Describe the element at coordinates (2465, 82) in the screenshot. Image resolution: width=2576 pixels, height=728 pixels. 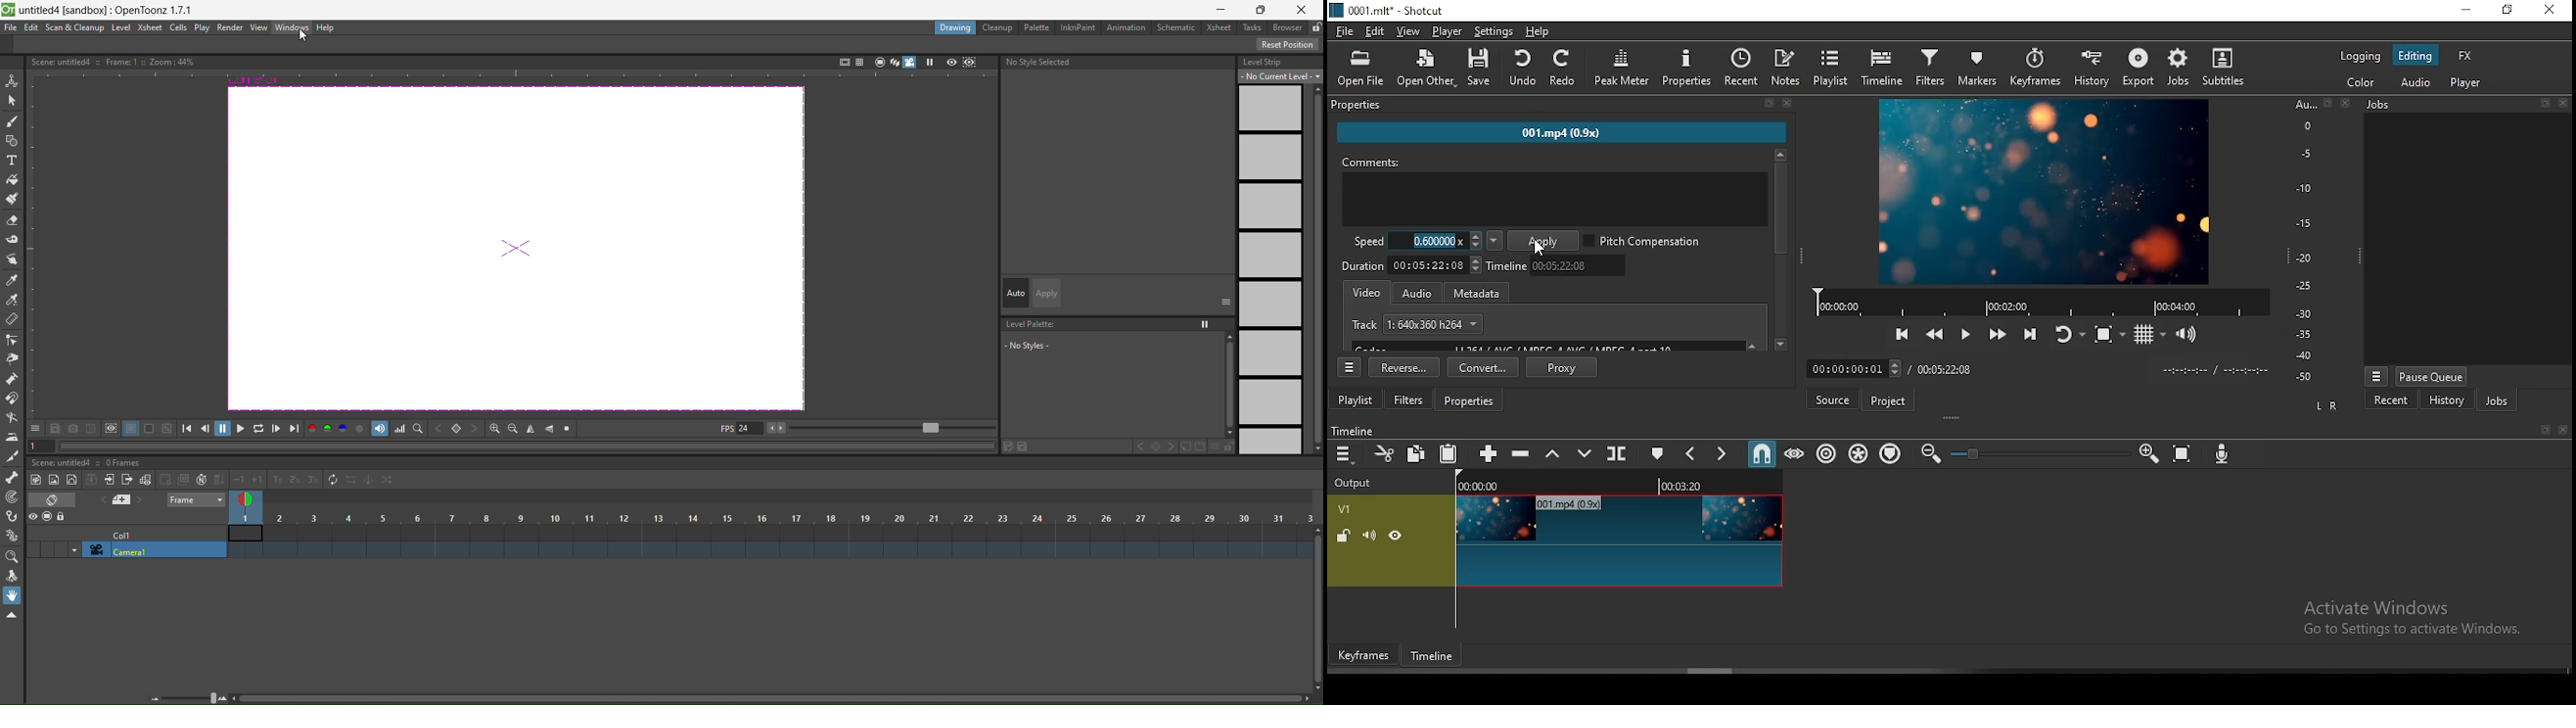
I see `player` at that location.